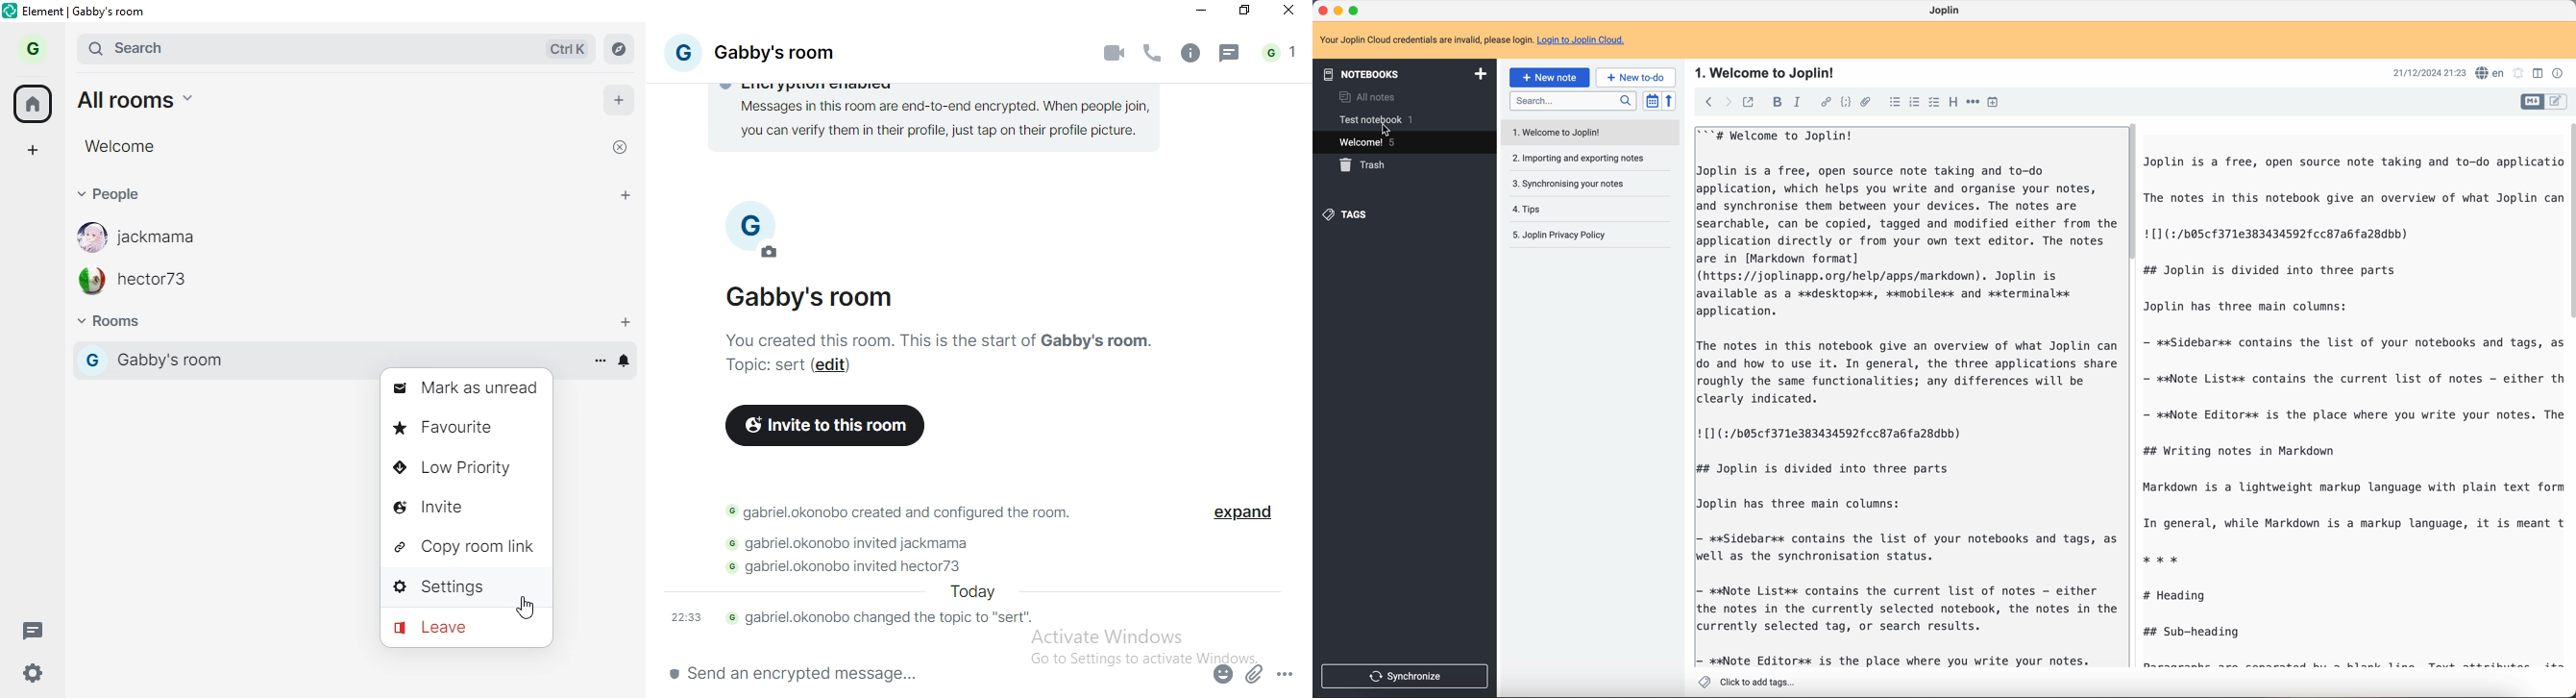 This screenshot has height=700, width=2576. Describe the element at coordinates (1777, 102) in the screenshot. I see `bold` at that location.